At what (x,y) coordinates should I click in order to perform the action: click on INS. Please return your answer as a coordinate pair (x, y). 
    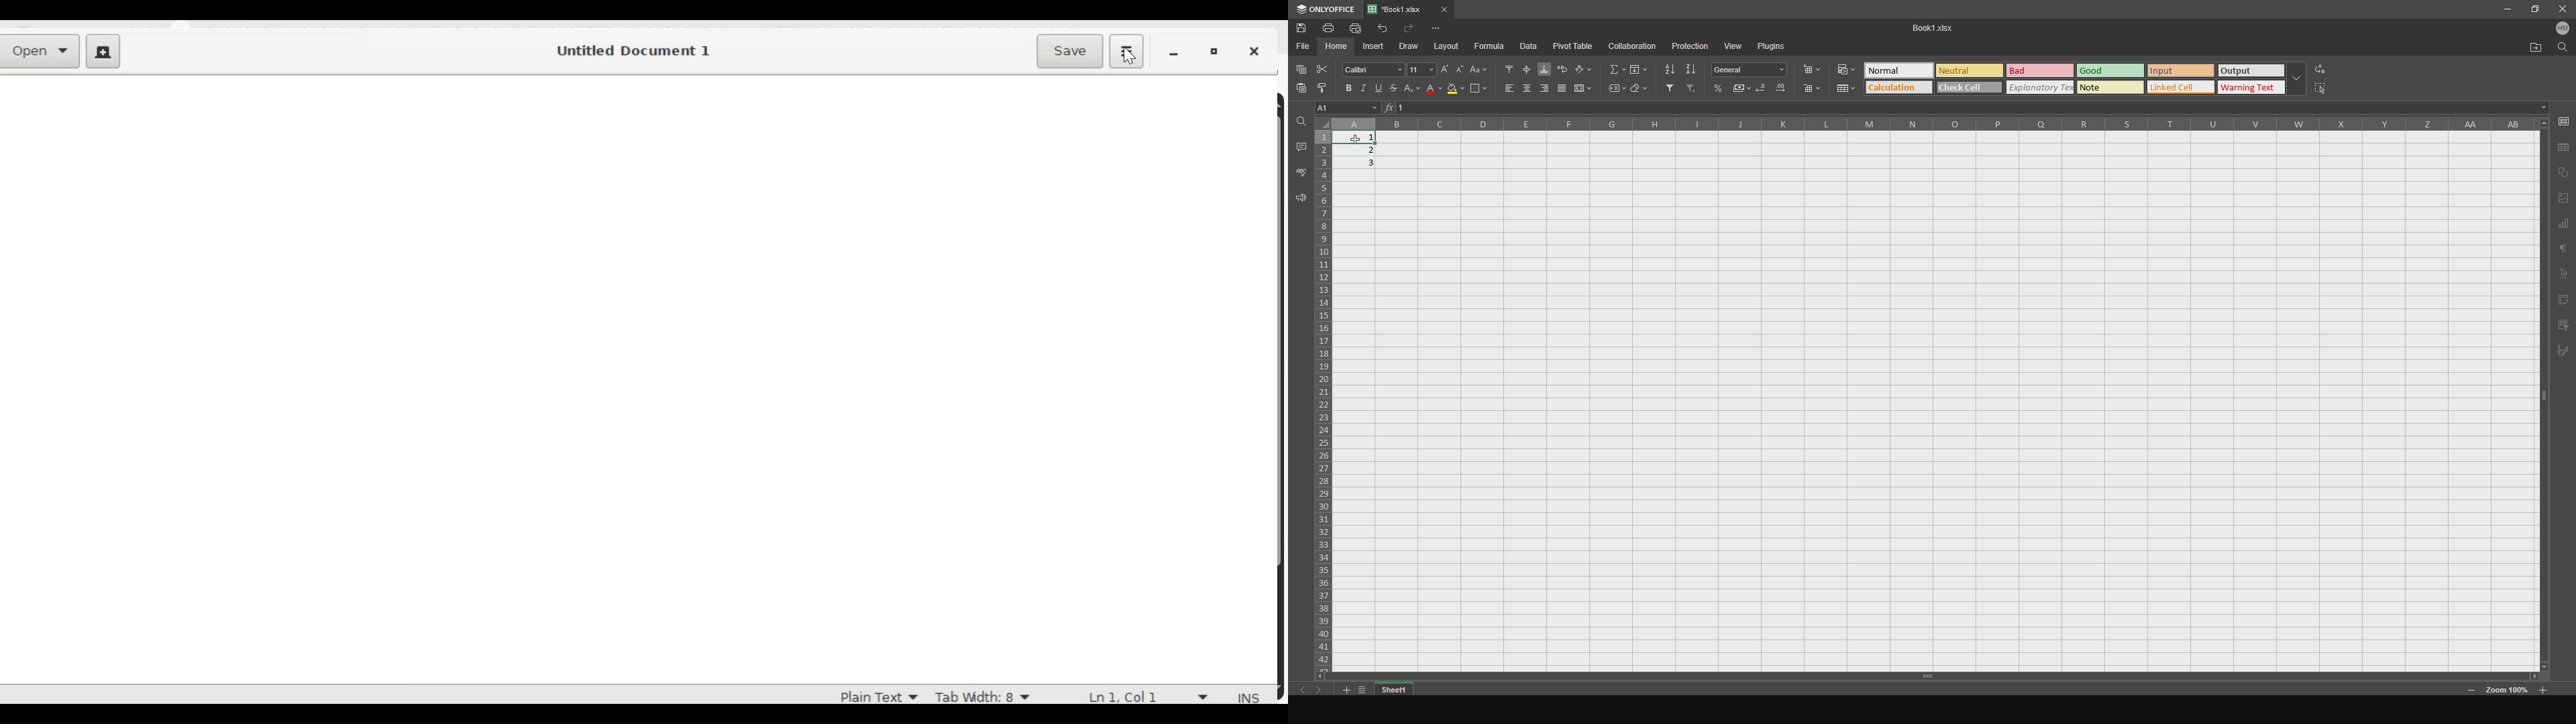
    Looking at the image, I should click on (1250, 698).